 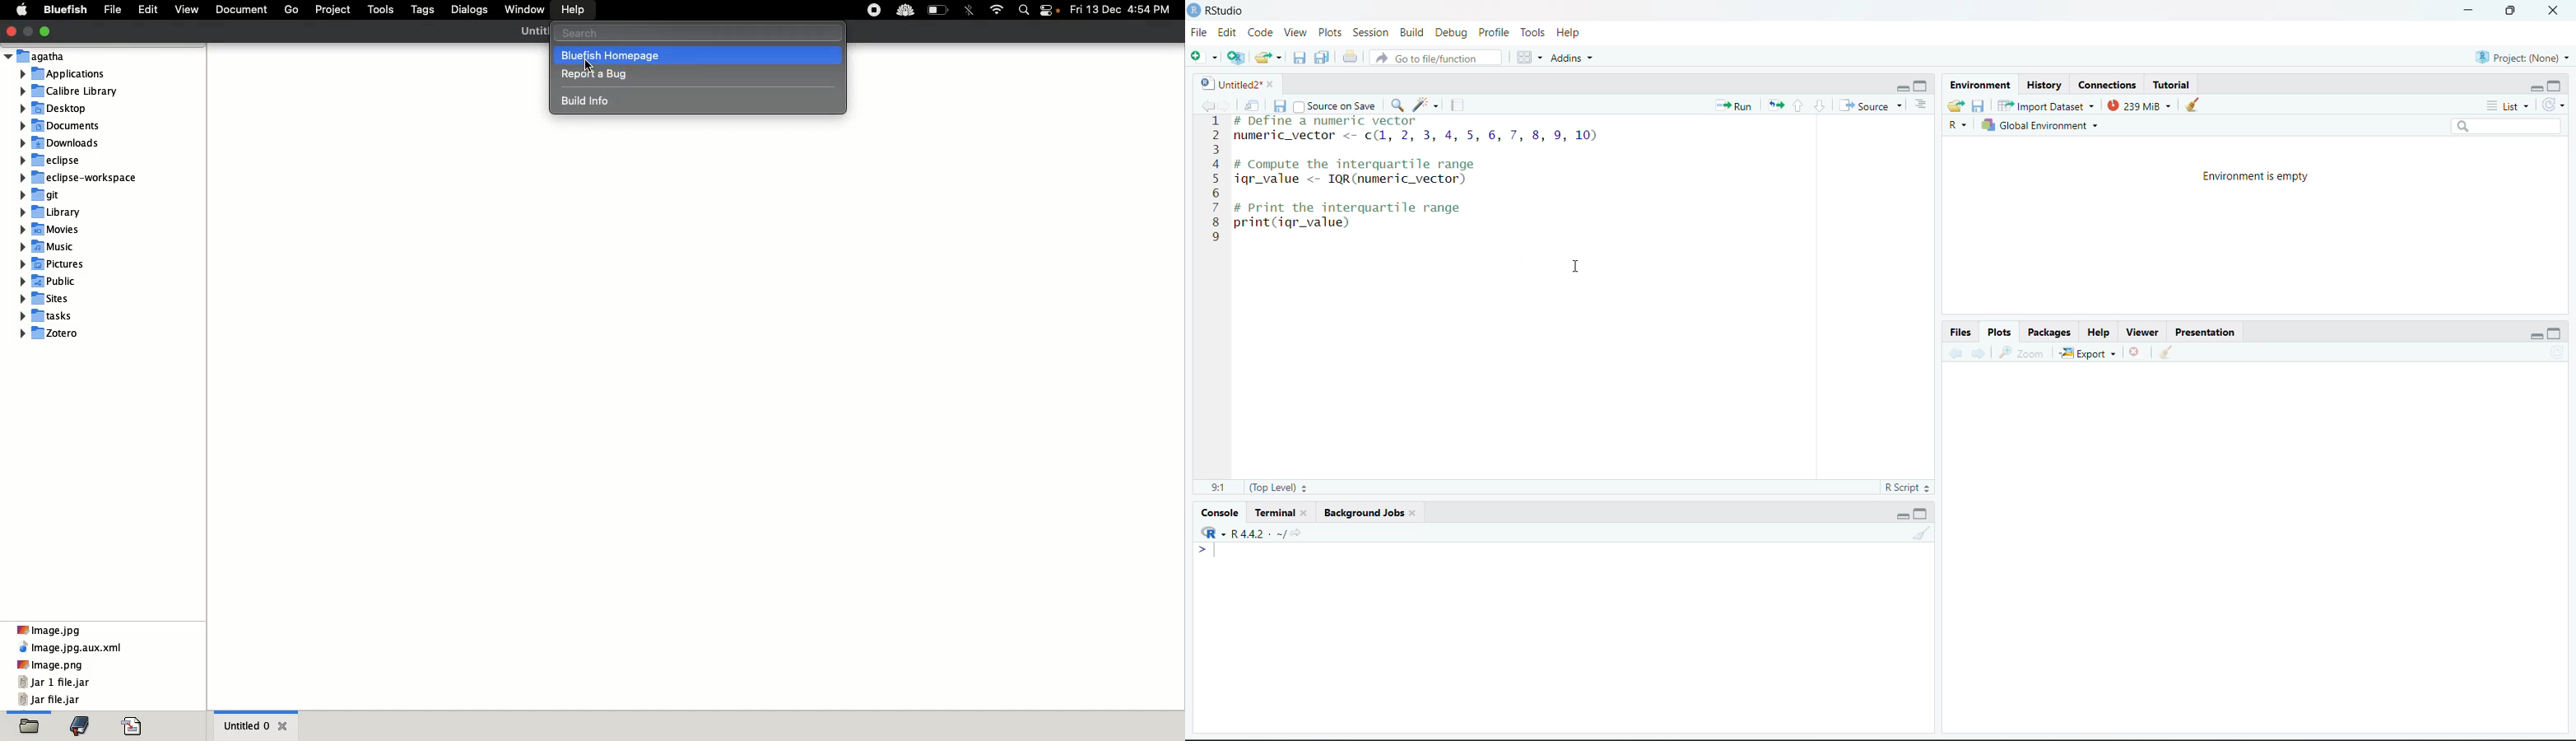 I want to click on Go forward to the next source location (Ctrl + F10), so click(x=1977, y=353).